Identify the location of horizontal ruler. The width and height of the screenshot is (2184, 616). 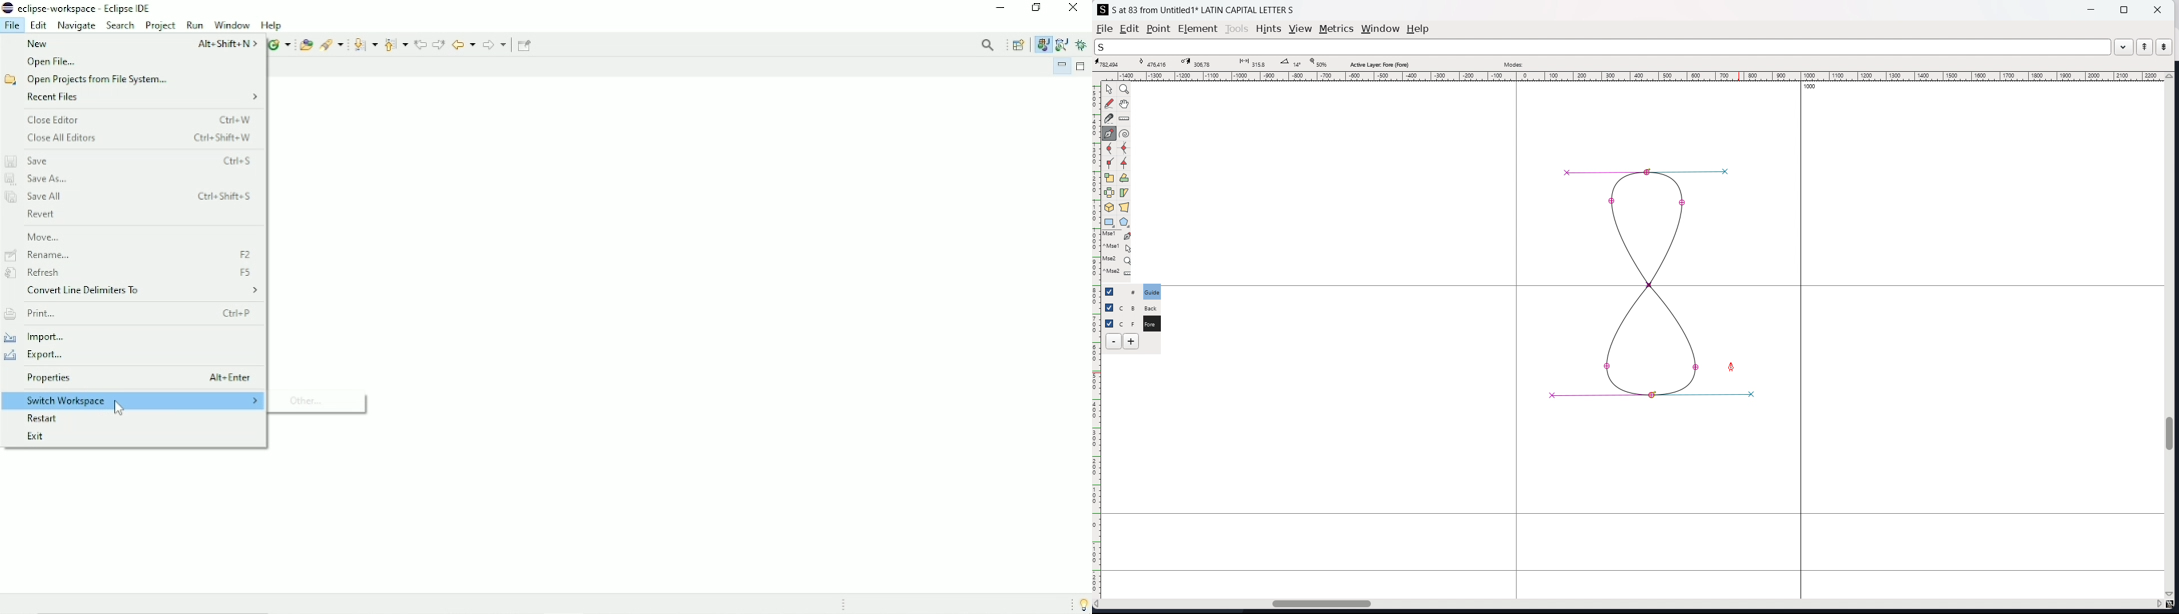
(1630, 76).